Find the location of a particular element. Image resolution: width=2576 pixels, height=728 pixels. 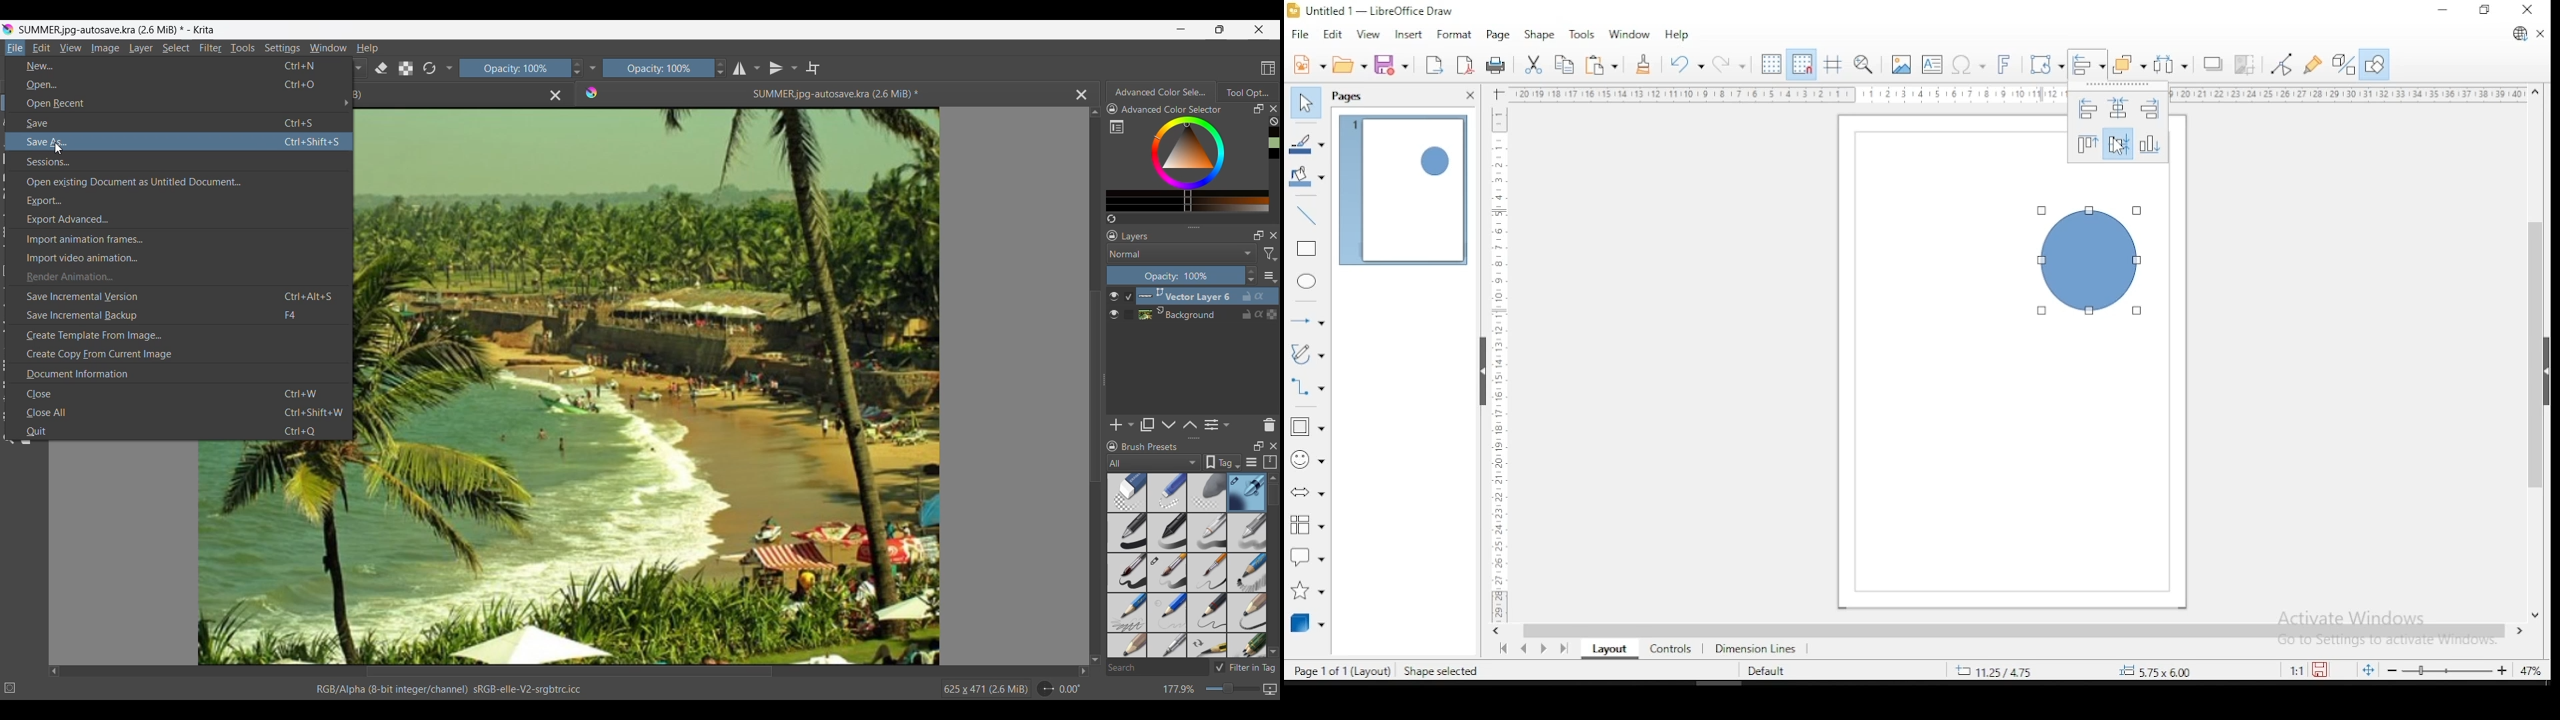

Preserve Alpha is located at coordinates (406, 69).